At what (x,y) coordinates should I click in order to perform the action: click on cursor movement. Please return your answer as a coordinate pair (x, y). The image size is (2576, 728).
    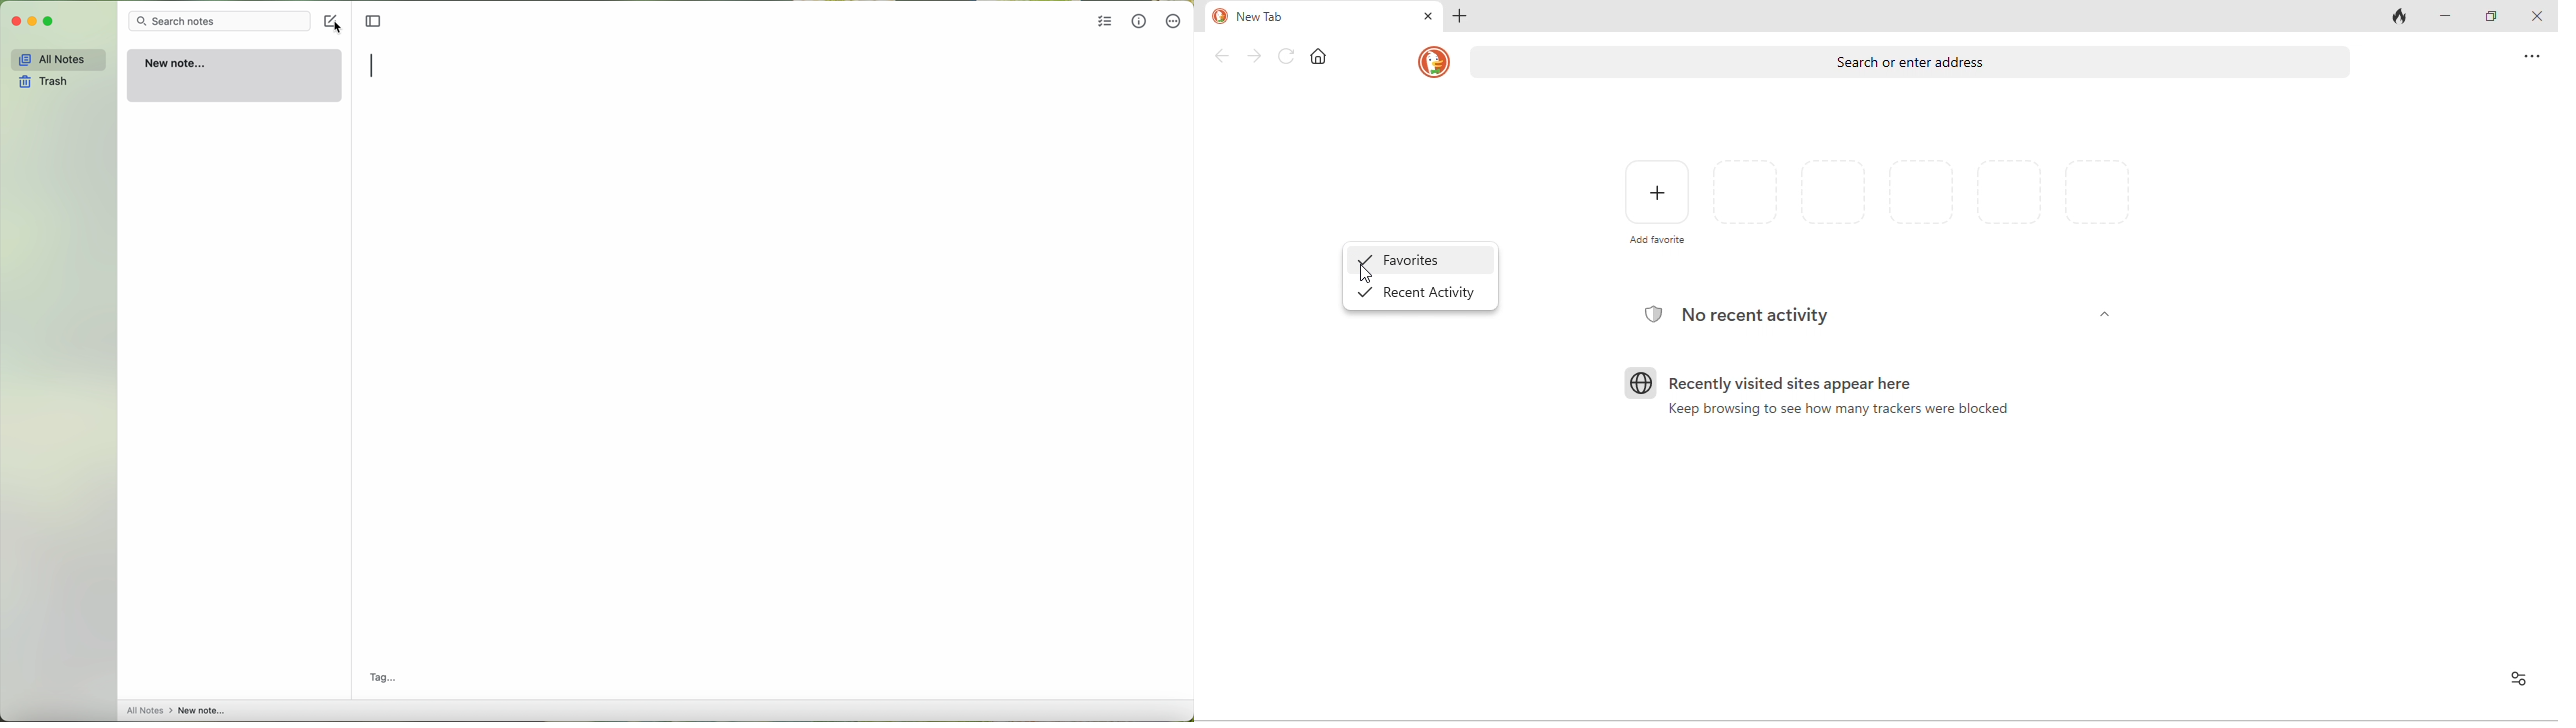
    Looking at the image, I should click on (1365, 273).